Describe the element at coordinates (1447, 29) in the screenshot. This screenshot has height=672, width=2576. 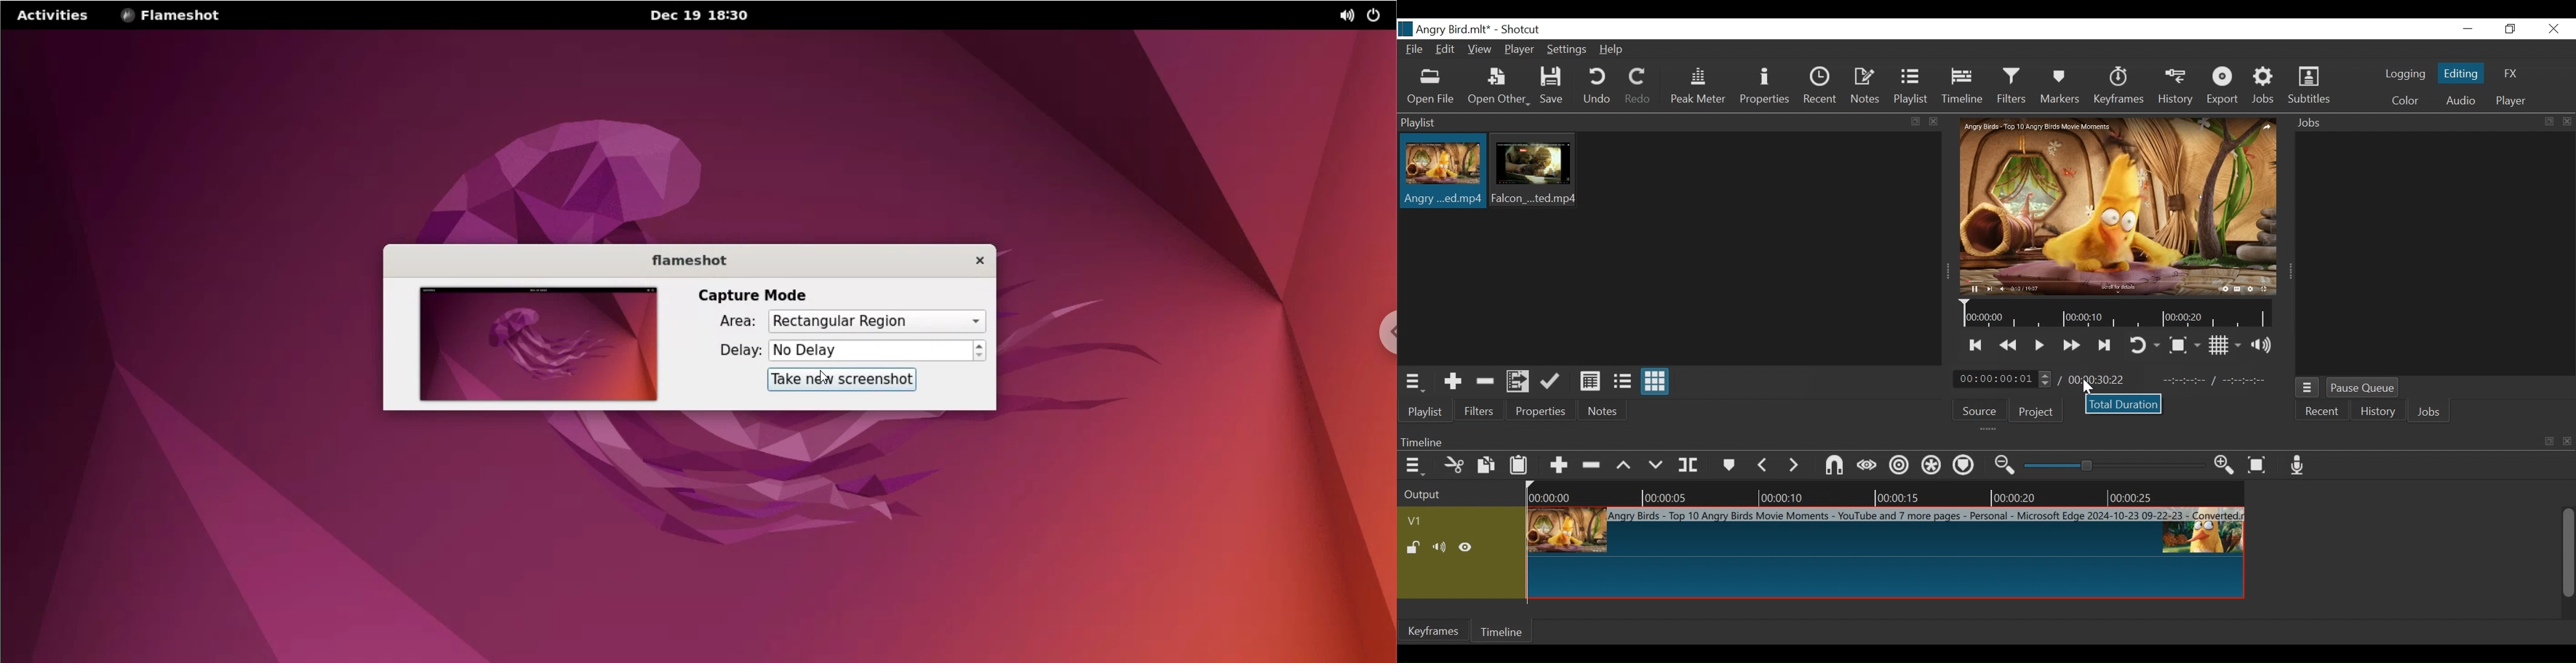
I see `File Name` at that location.